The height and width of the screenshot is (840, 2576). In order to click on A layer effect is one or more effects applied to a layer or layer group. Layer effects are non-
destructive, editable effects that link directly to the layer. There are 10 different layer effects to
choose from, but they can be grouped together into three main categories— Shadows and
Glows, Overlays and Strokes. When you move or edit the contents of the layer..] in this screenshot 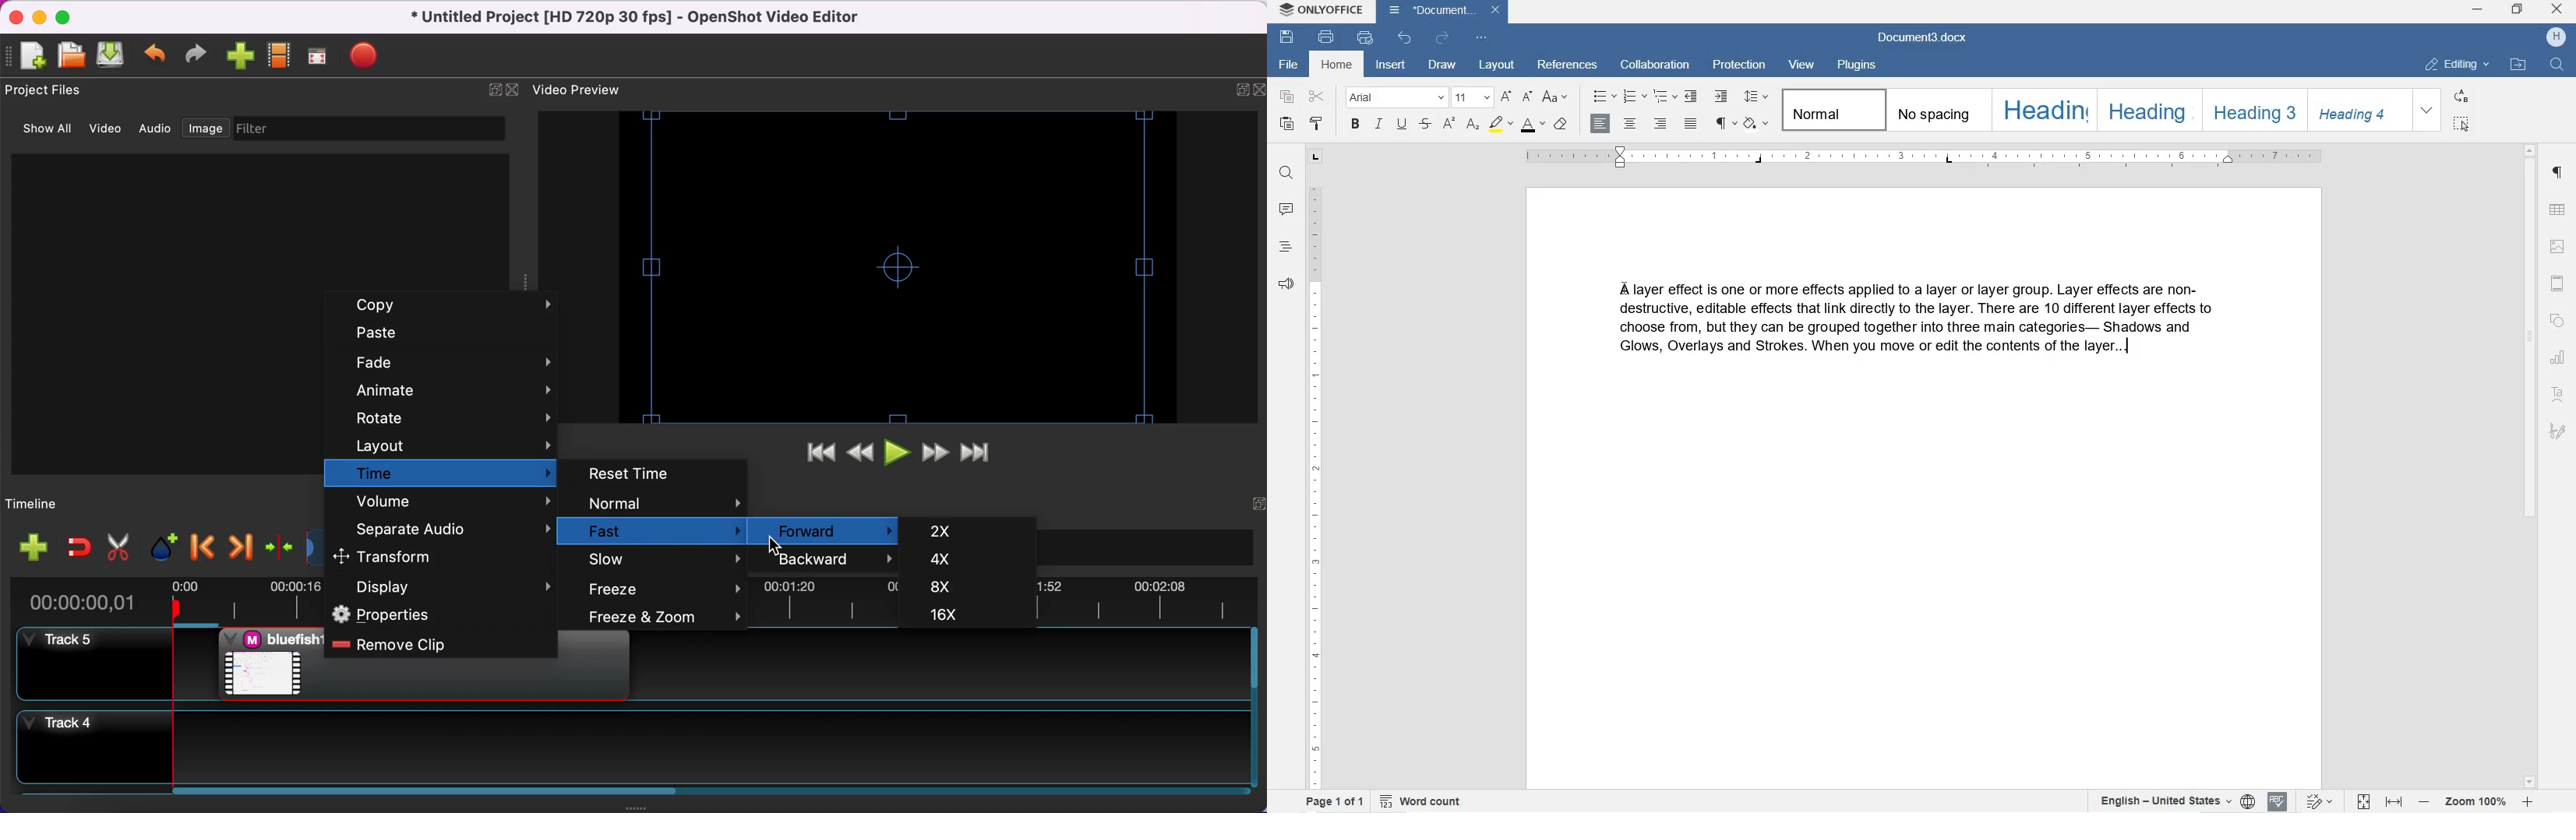, I will do `click(1901, 326)`.